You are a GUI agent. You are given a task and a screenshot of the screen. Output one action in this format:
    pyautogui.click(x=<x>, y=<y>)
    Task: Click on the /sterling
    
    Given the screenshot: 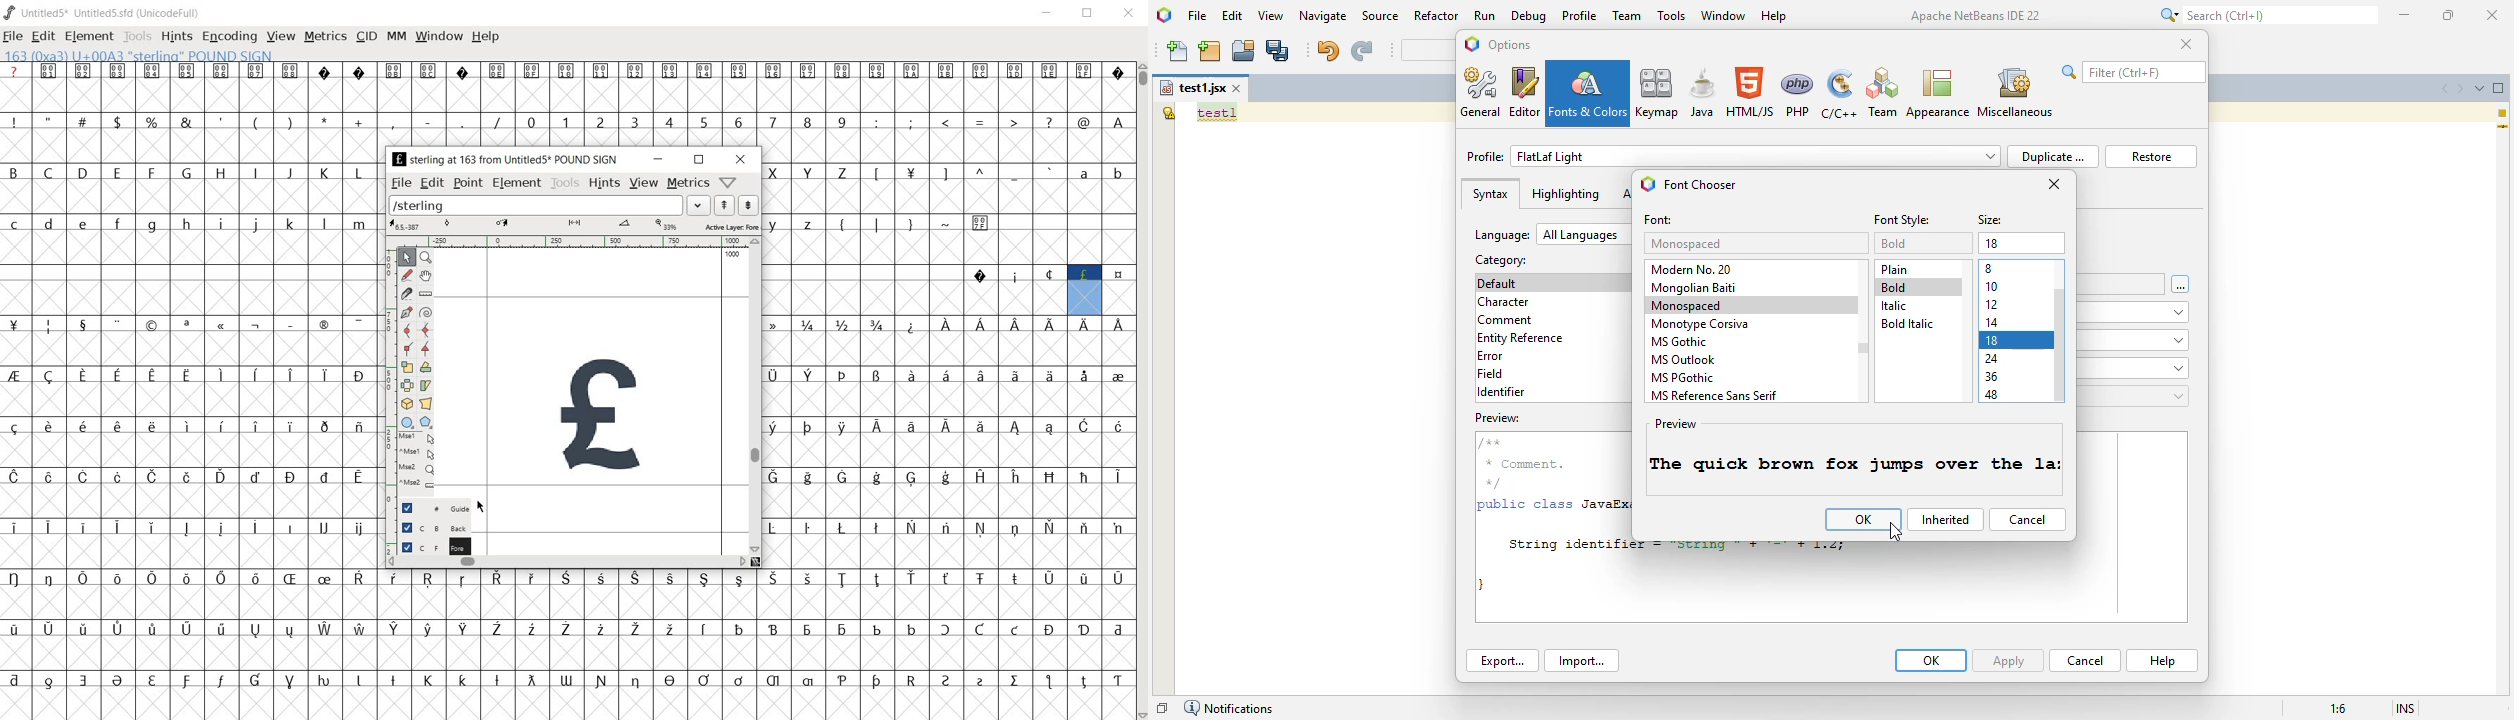 What is the action you would take?
    pyautogui.click(x=537, y=204)
    